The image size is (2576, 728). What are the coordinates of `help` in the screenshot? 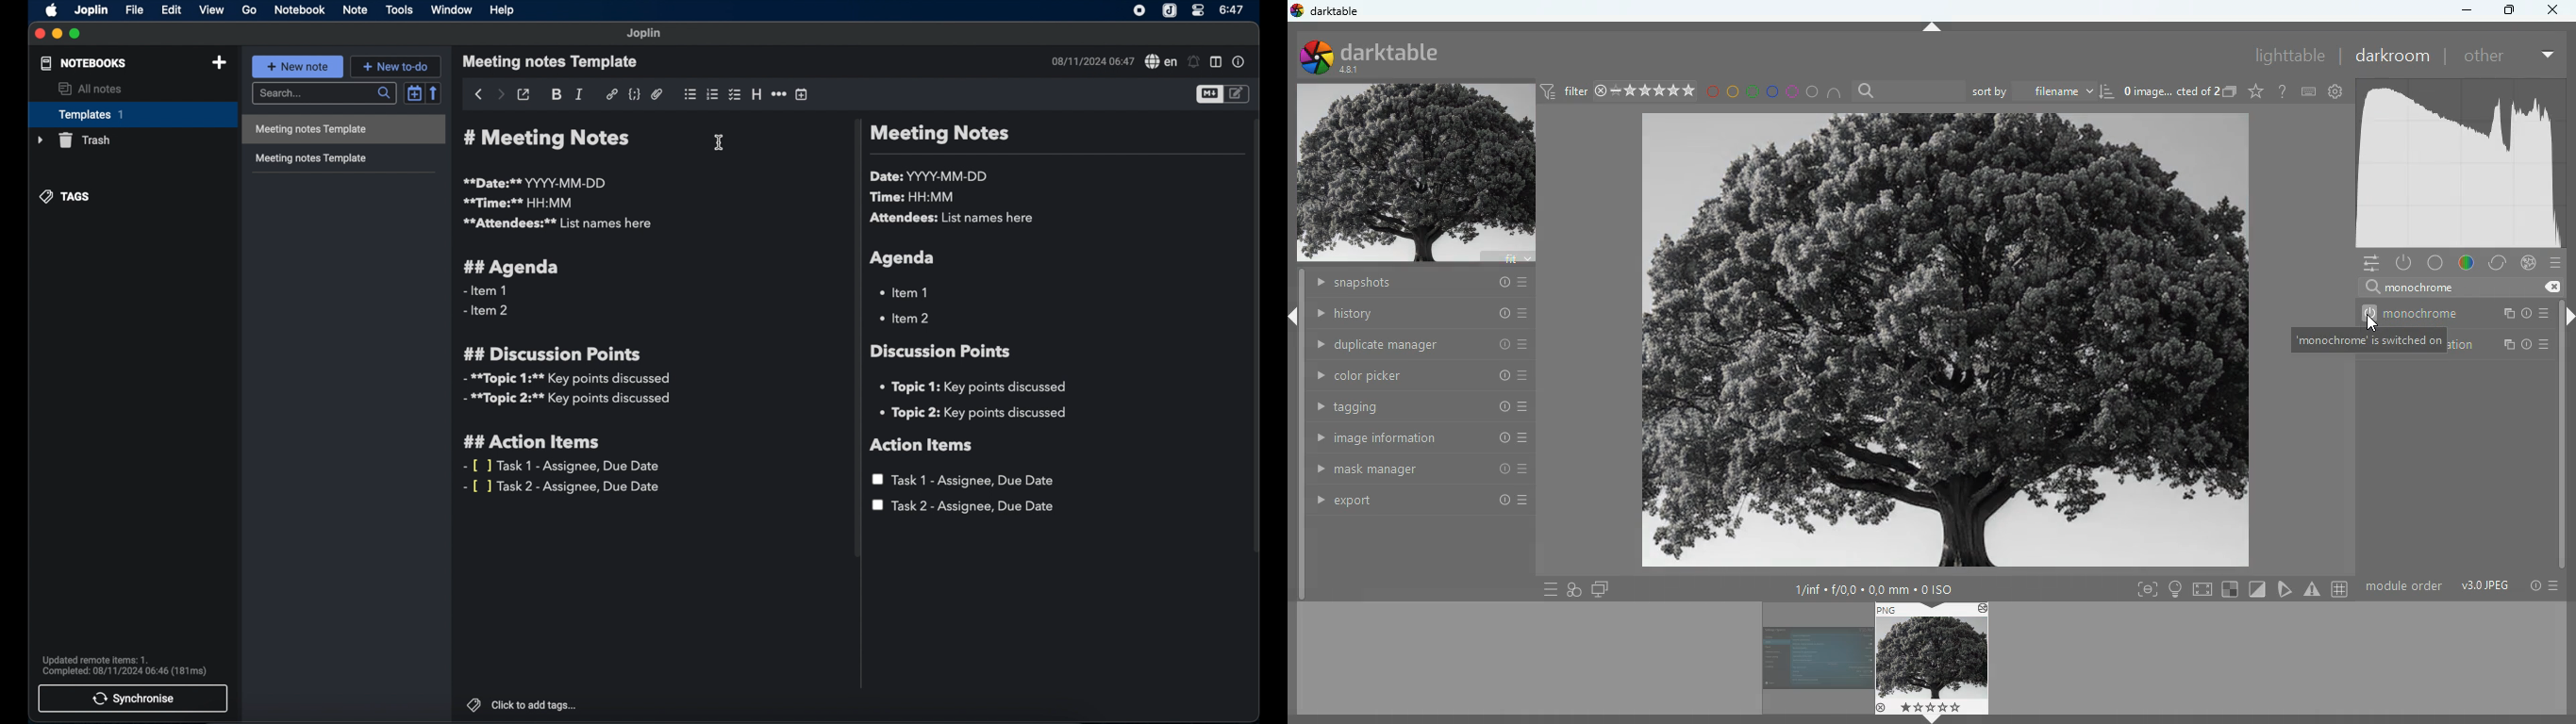 It's located at (500, 9).